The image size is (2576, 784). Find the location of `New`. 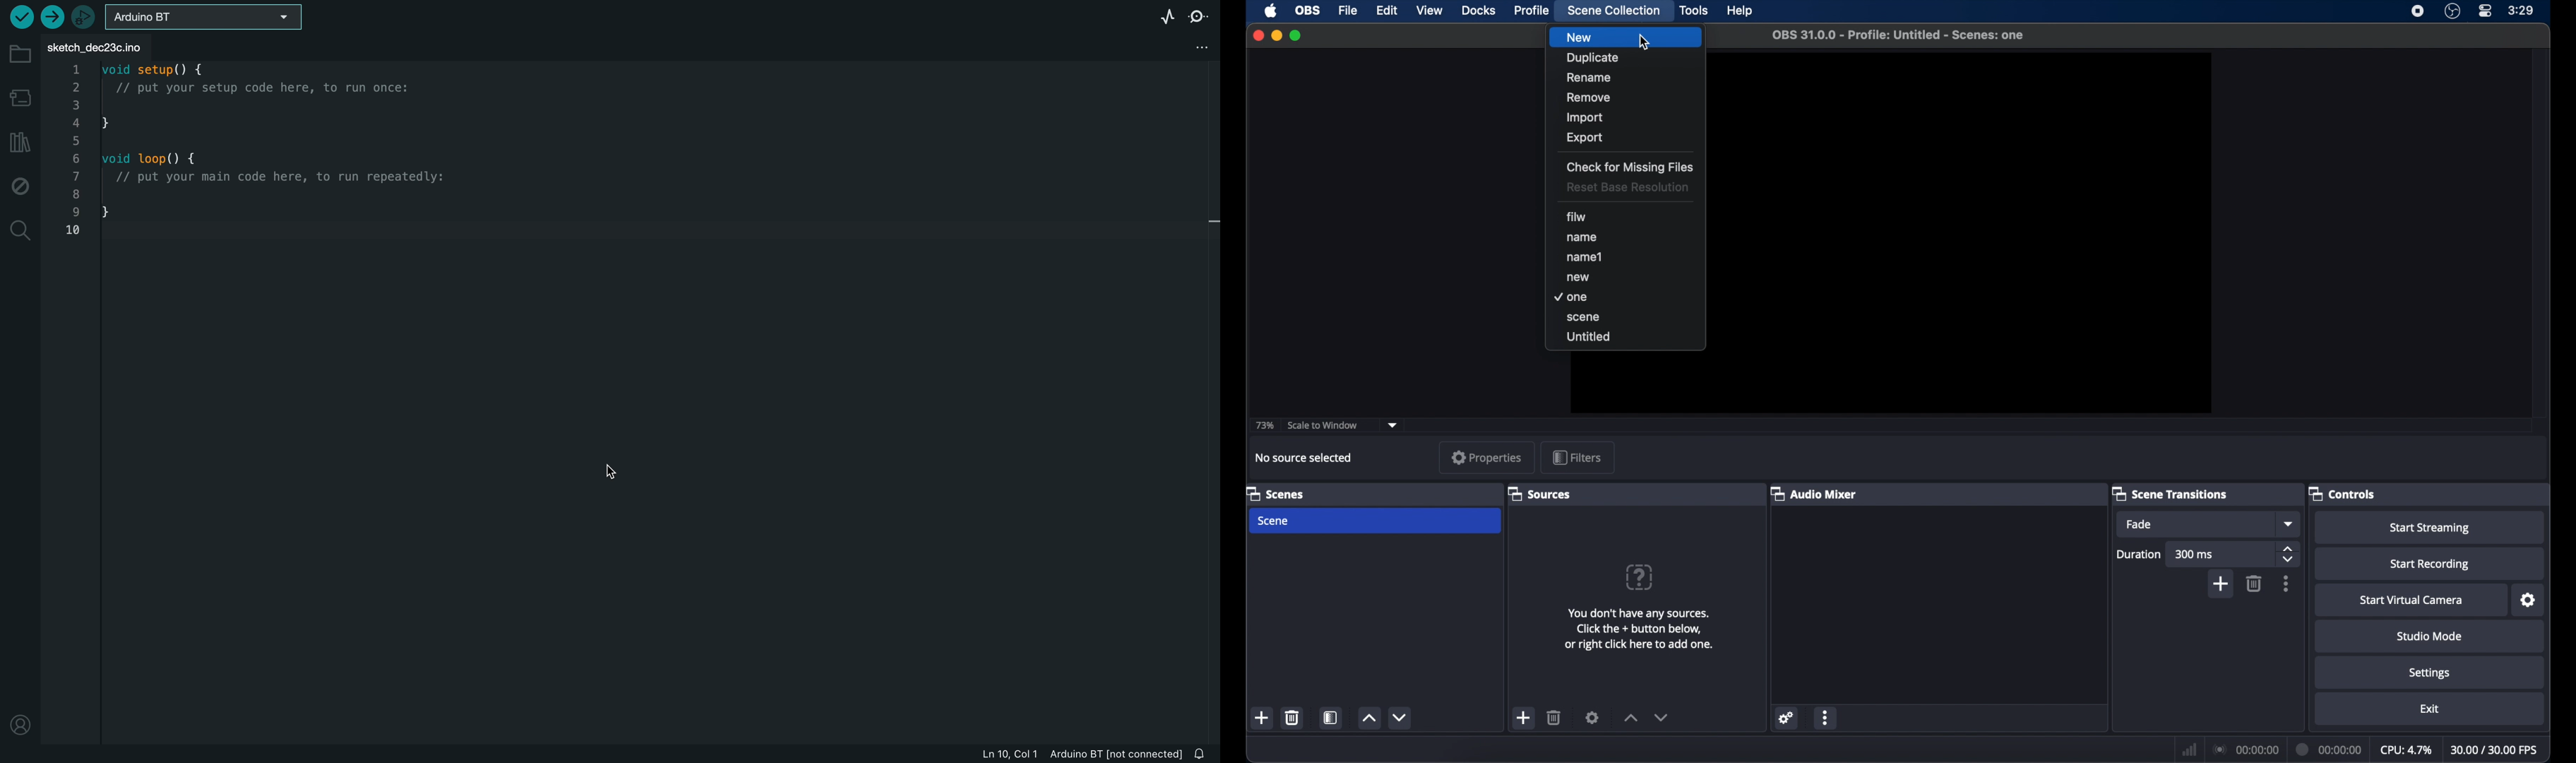

New is located at coordinates (1626, 37).